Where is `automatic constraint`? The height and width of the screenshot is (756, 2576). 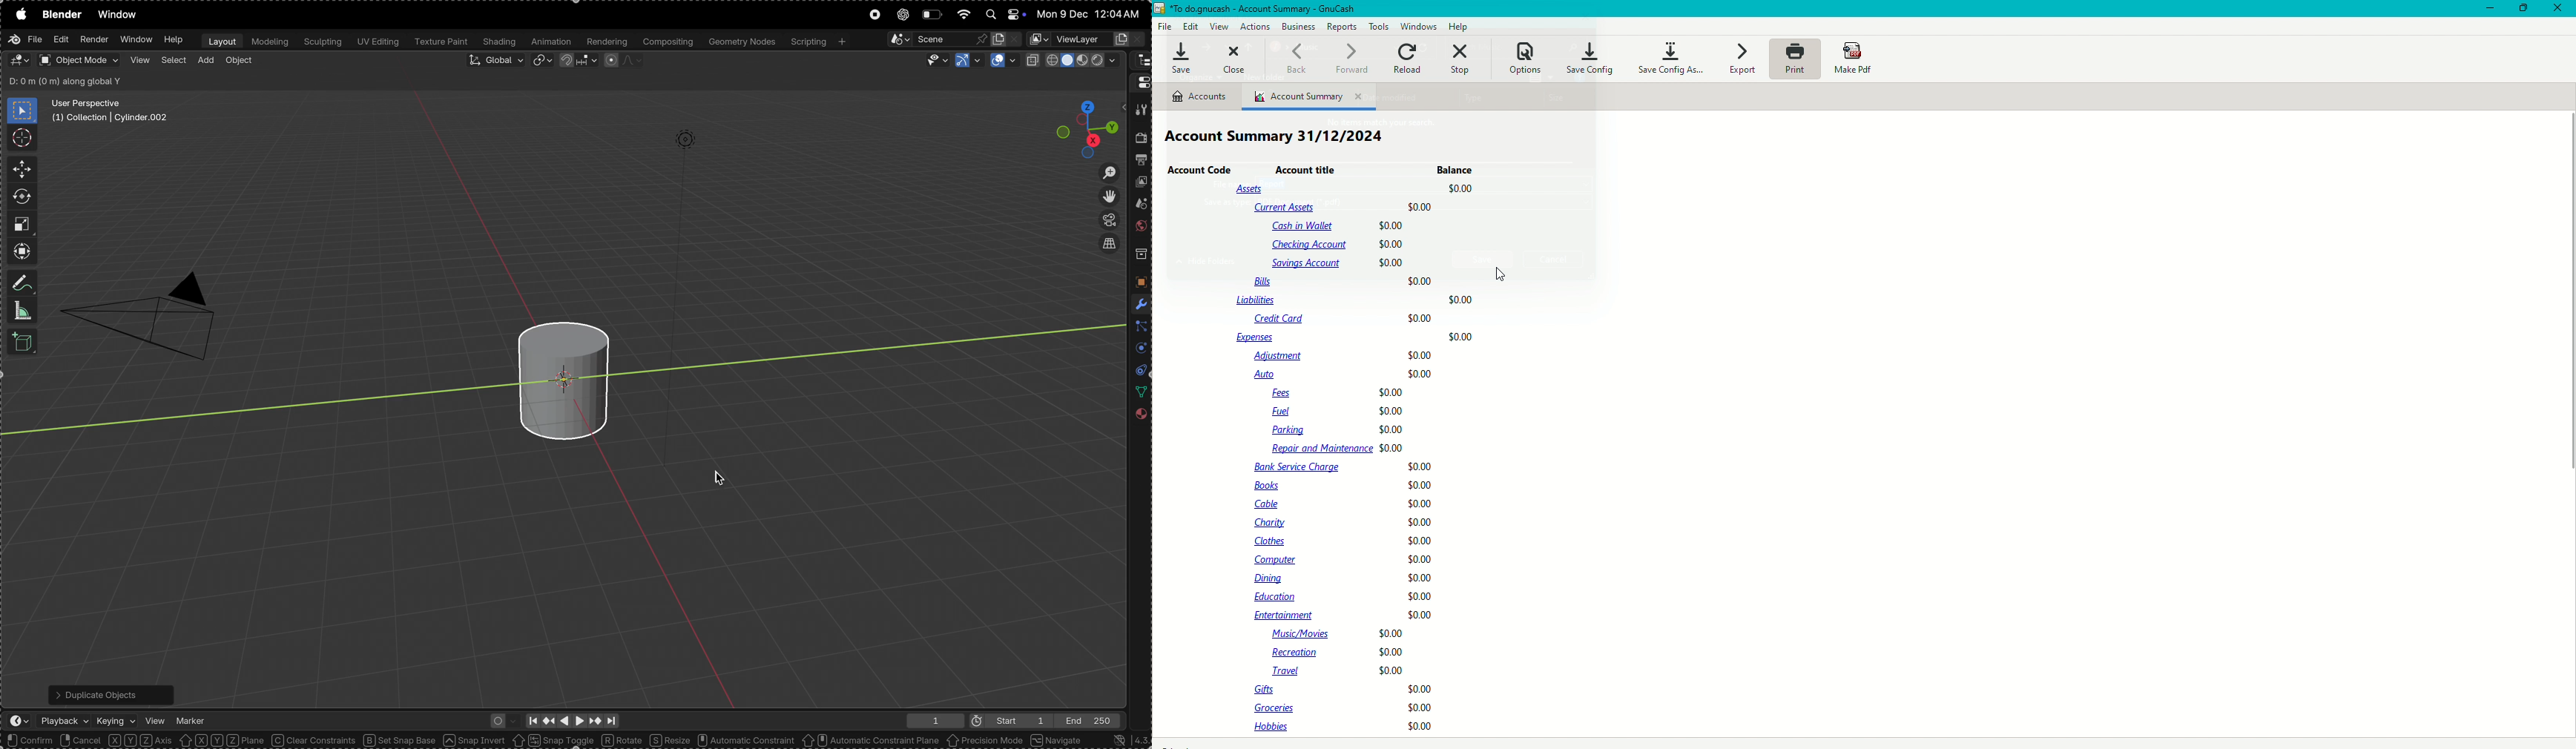
automatic constraint is located at coordinates (744, 741).